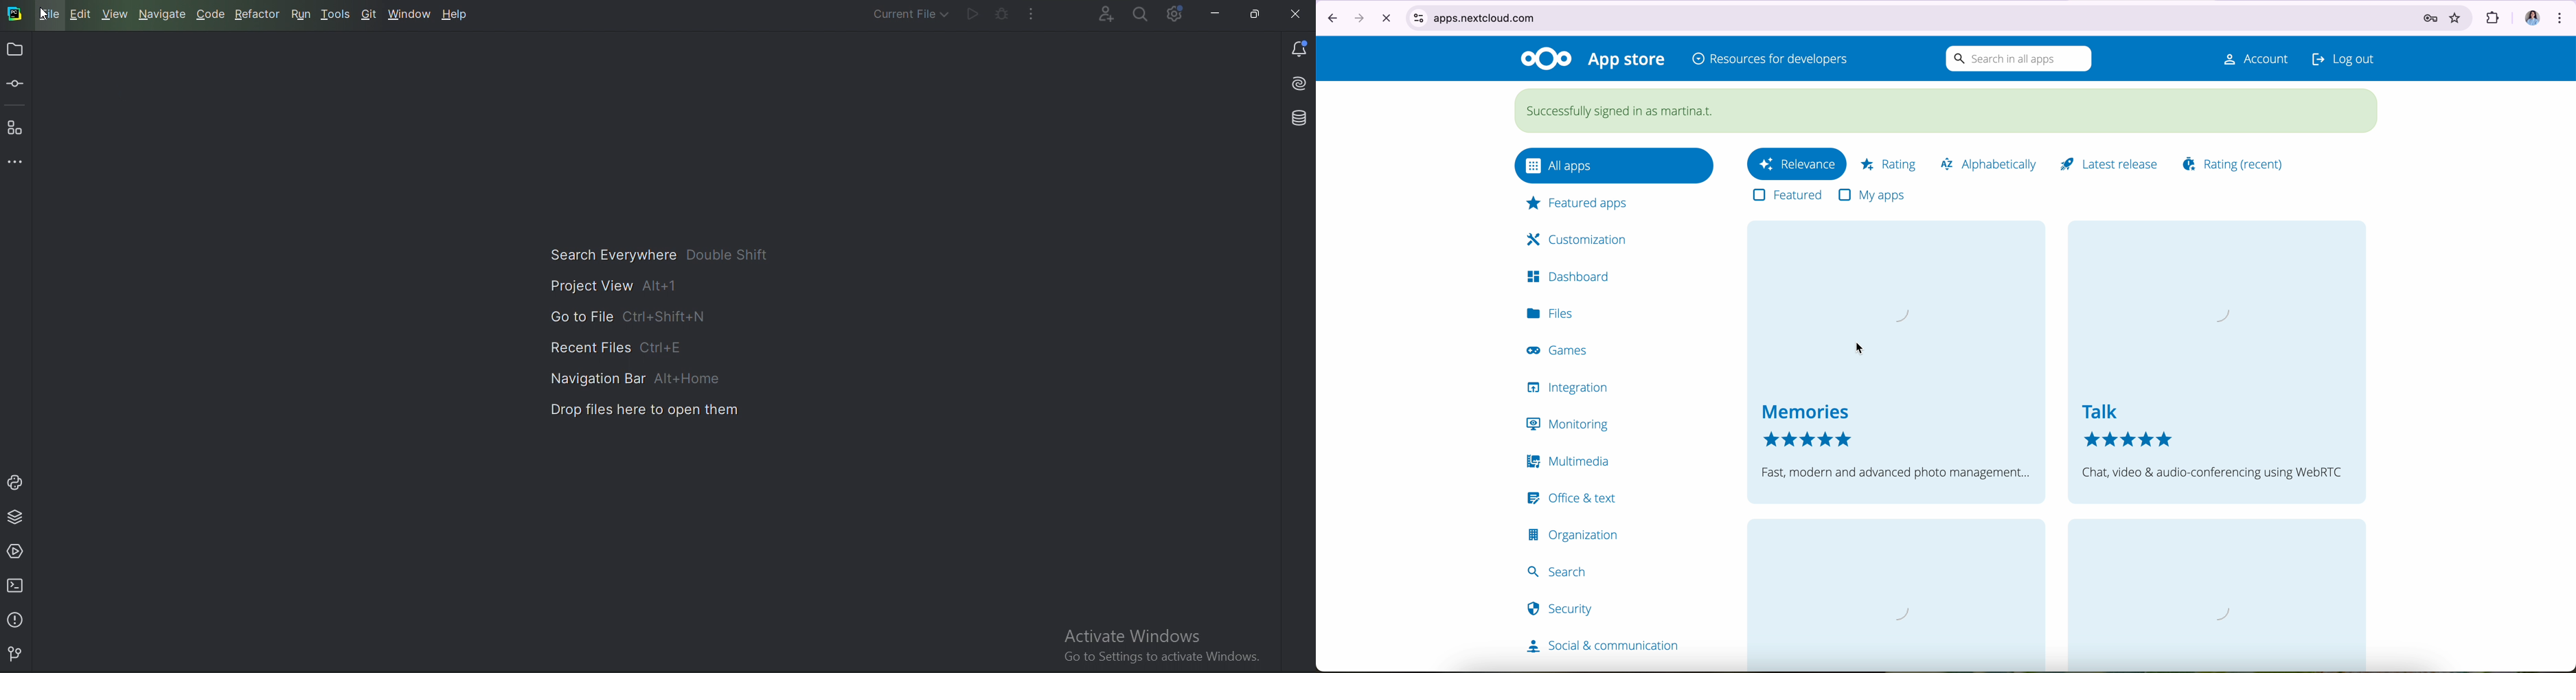 The width and height of the screenshot is (2576, 700). What do you see at coordinates (338, 14) in the screenshot?
I see `Tools` at bounding box center [338, 14].